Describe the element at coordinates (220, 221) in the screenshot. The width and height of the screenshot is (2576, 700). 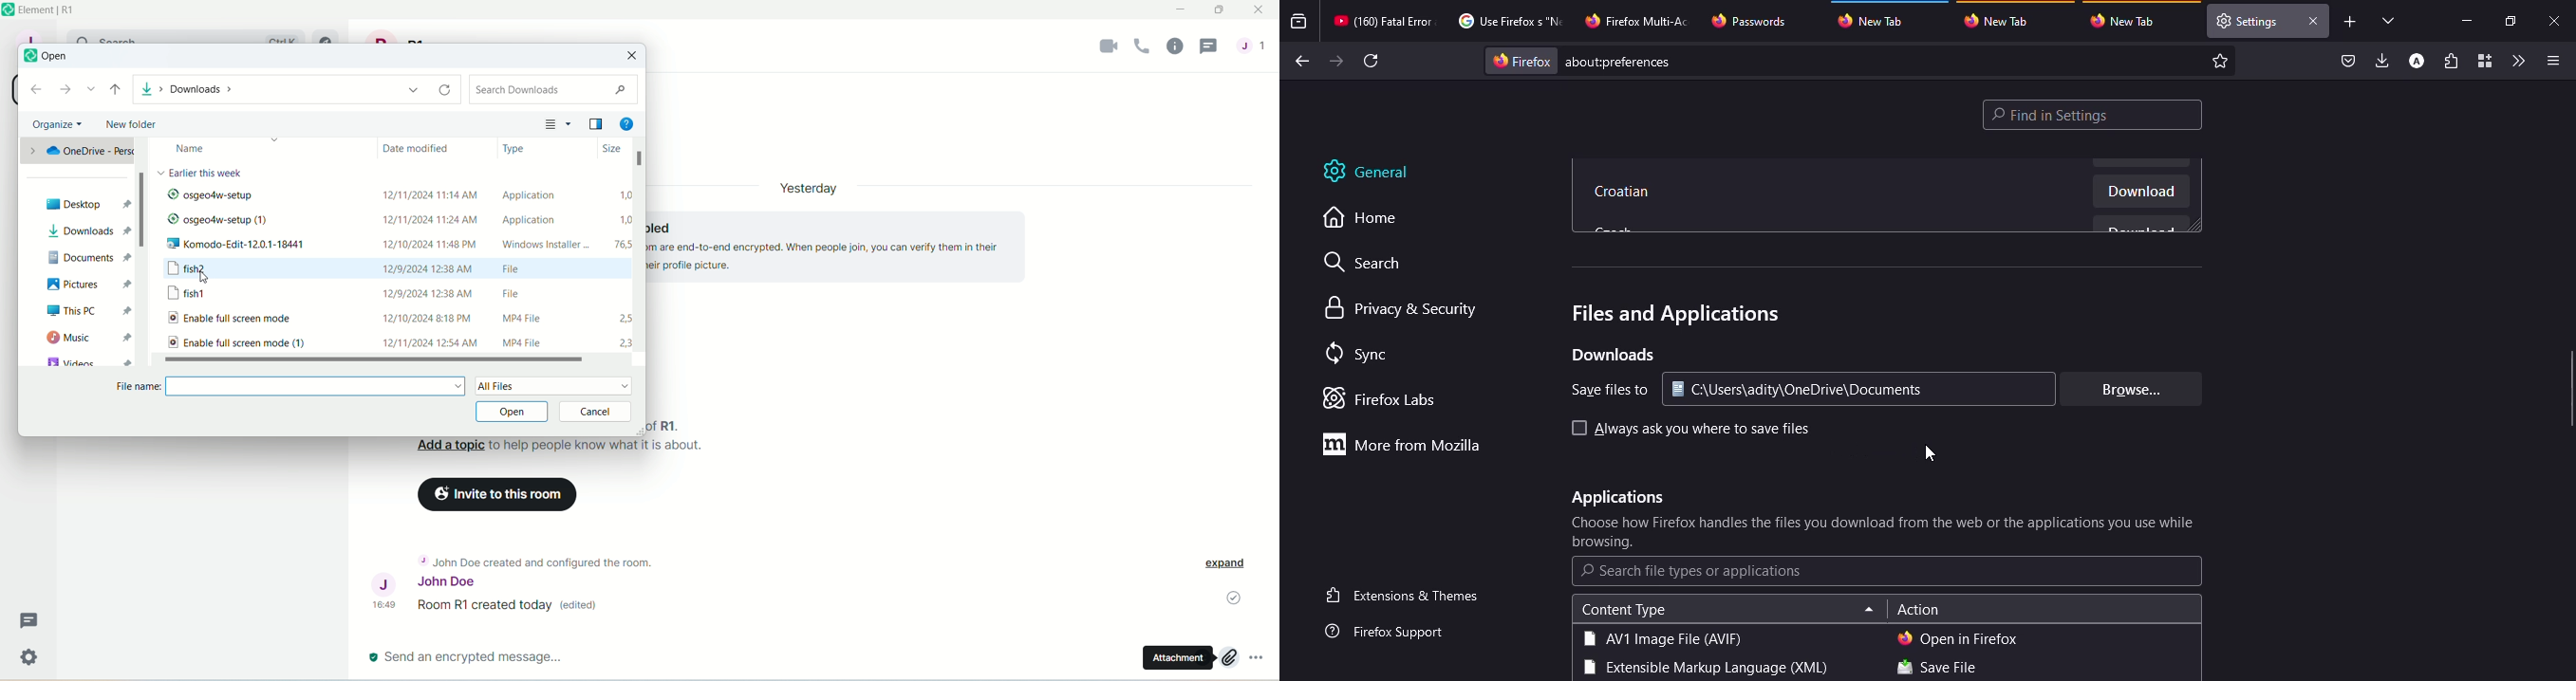
I see `» osgeodw-setup (1)` at that location.